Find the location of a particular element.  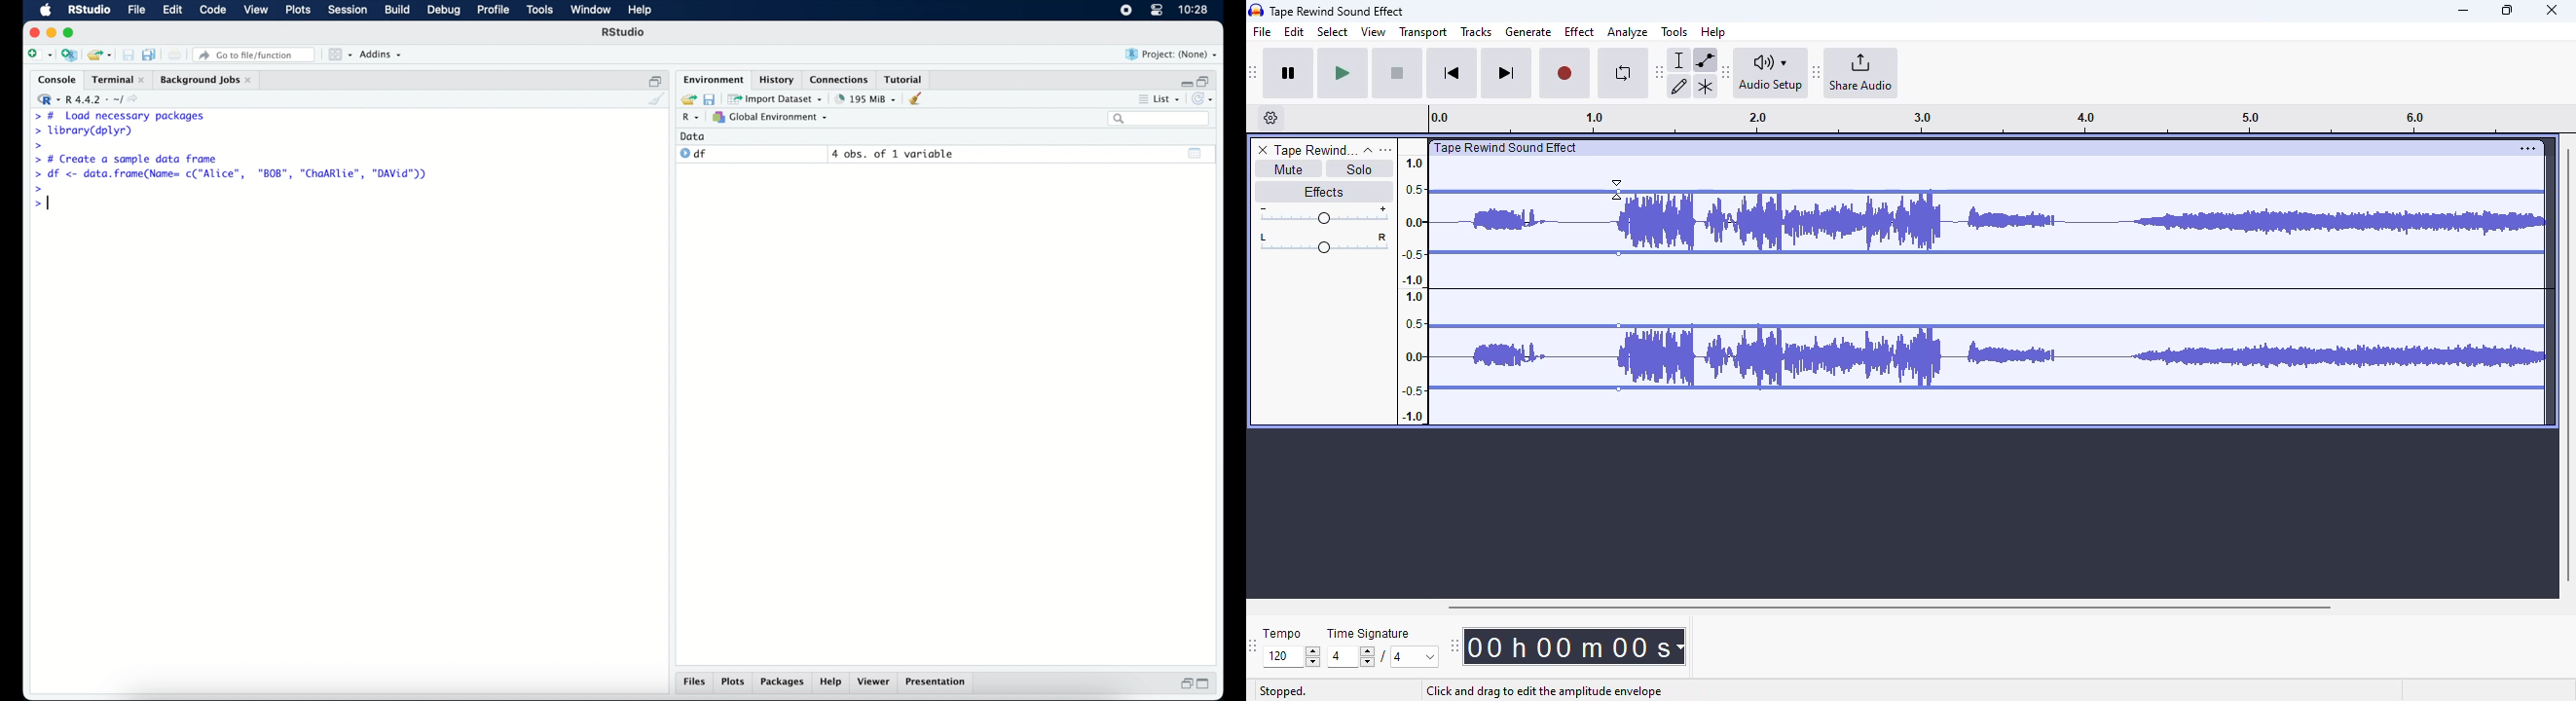

4 obs, of 2 variables is located at coordinates (896, 154).